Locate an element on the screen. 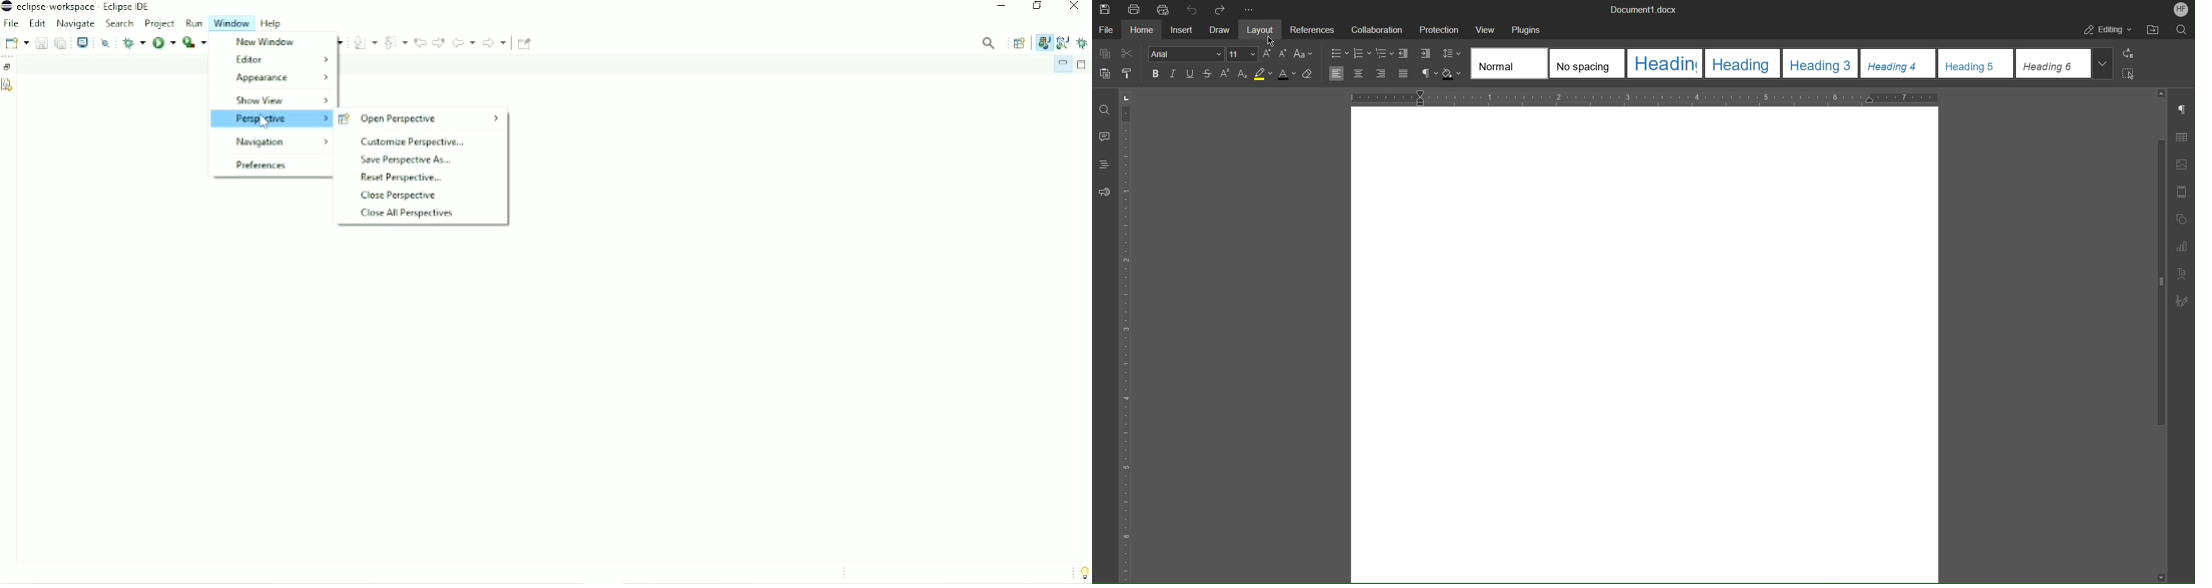 This screenshot has width=2212, height=588. Close All Perspectives is located at coordinates (406, 213).